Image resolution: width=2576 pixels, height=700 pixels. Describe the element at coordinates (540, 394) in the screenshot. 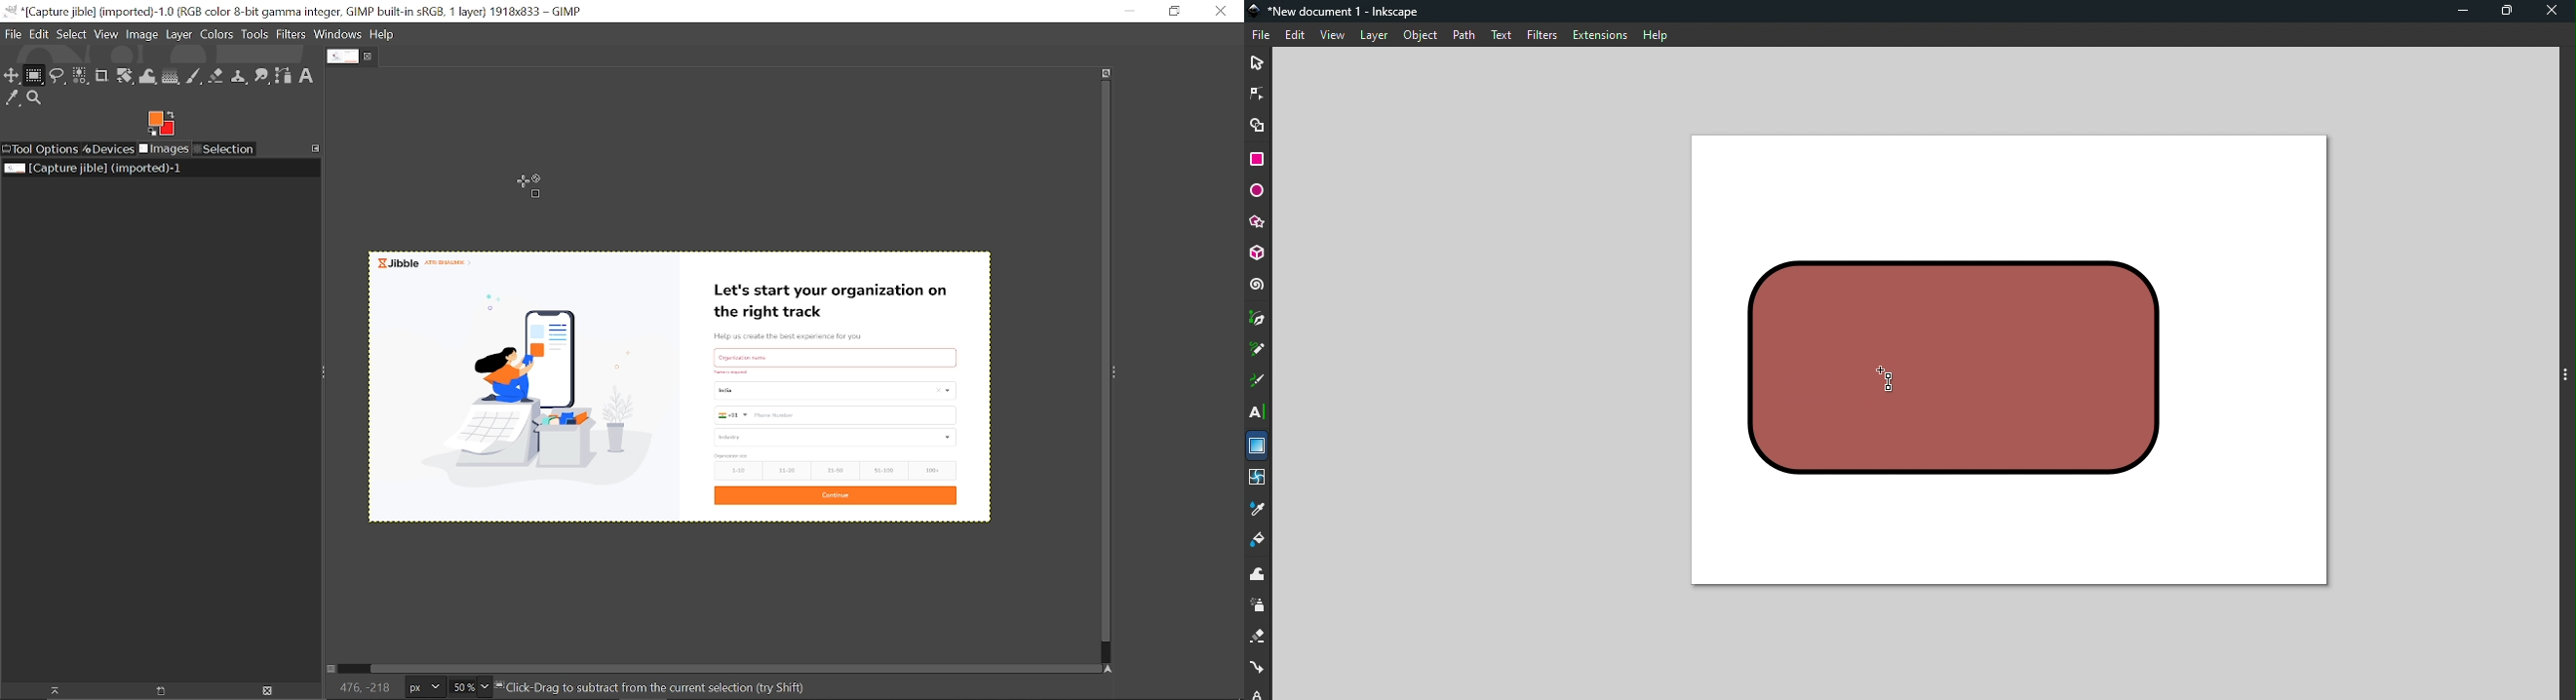

I see `Selection deselected` at that location.